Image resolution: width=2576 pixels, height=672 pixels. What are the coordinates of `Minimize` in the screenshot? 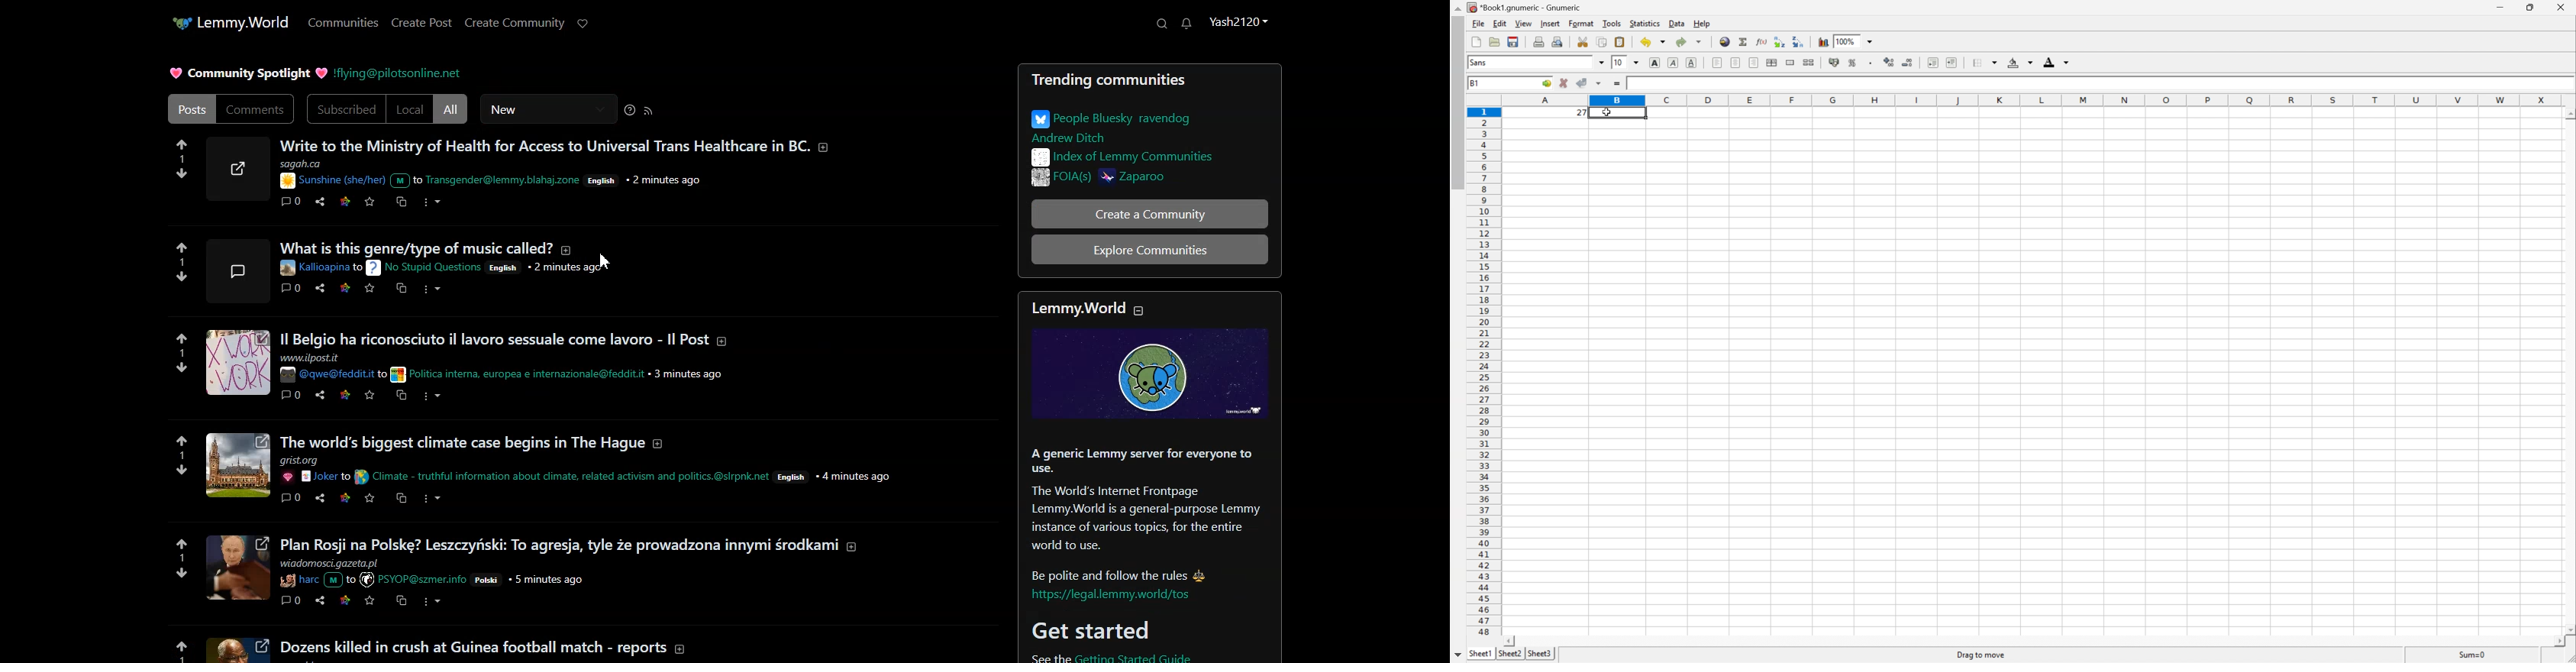 It's located at (2501, 7).